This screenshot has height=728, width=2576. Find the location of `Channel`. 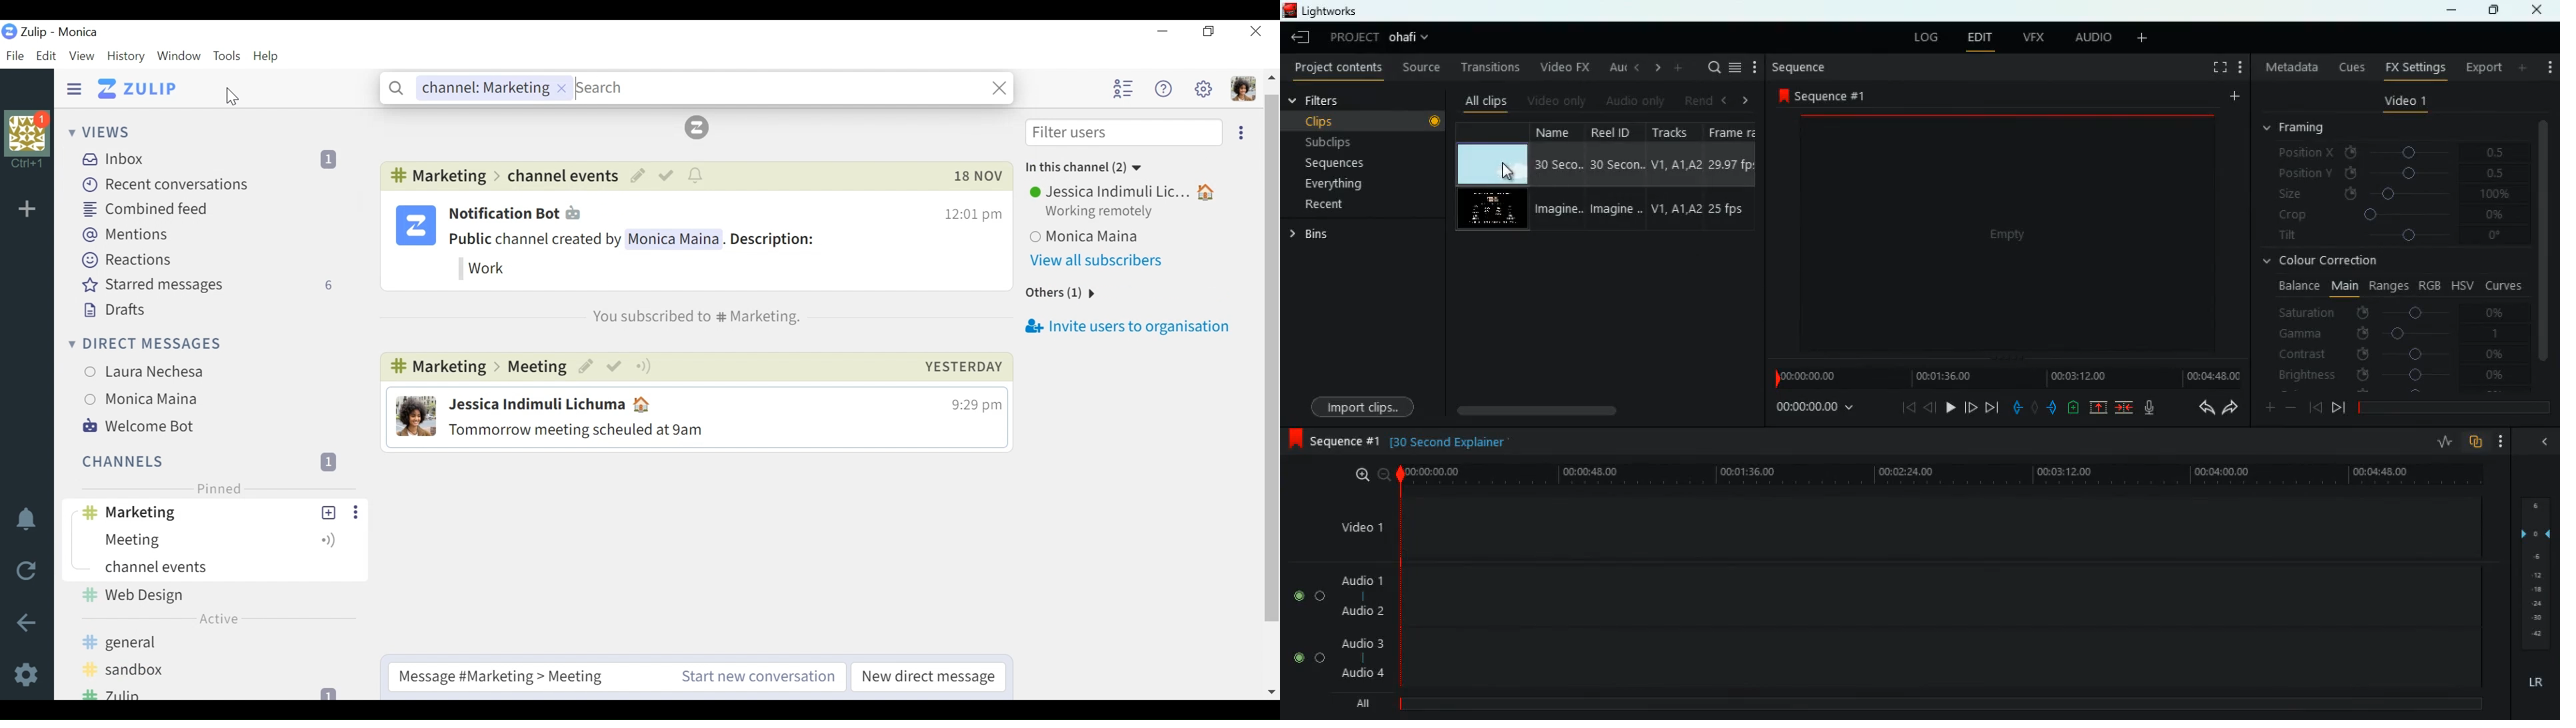

Channel is located at coordinates (217, 591).